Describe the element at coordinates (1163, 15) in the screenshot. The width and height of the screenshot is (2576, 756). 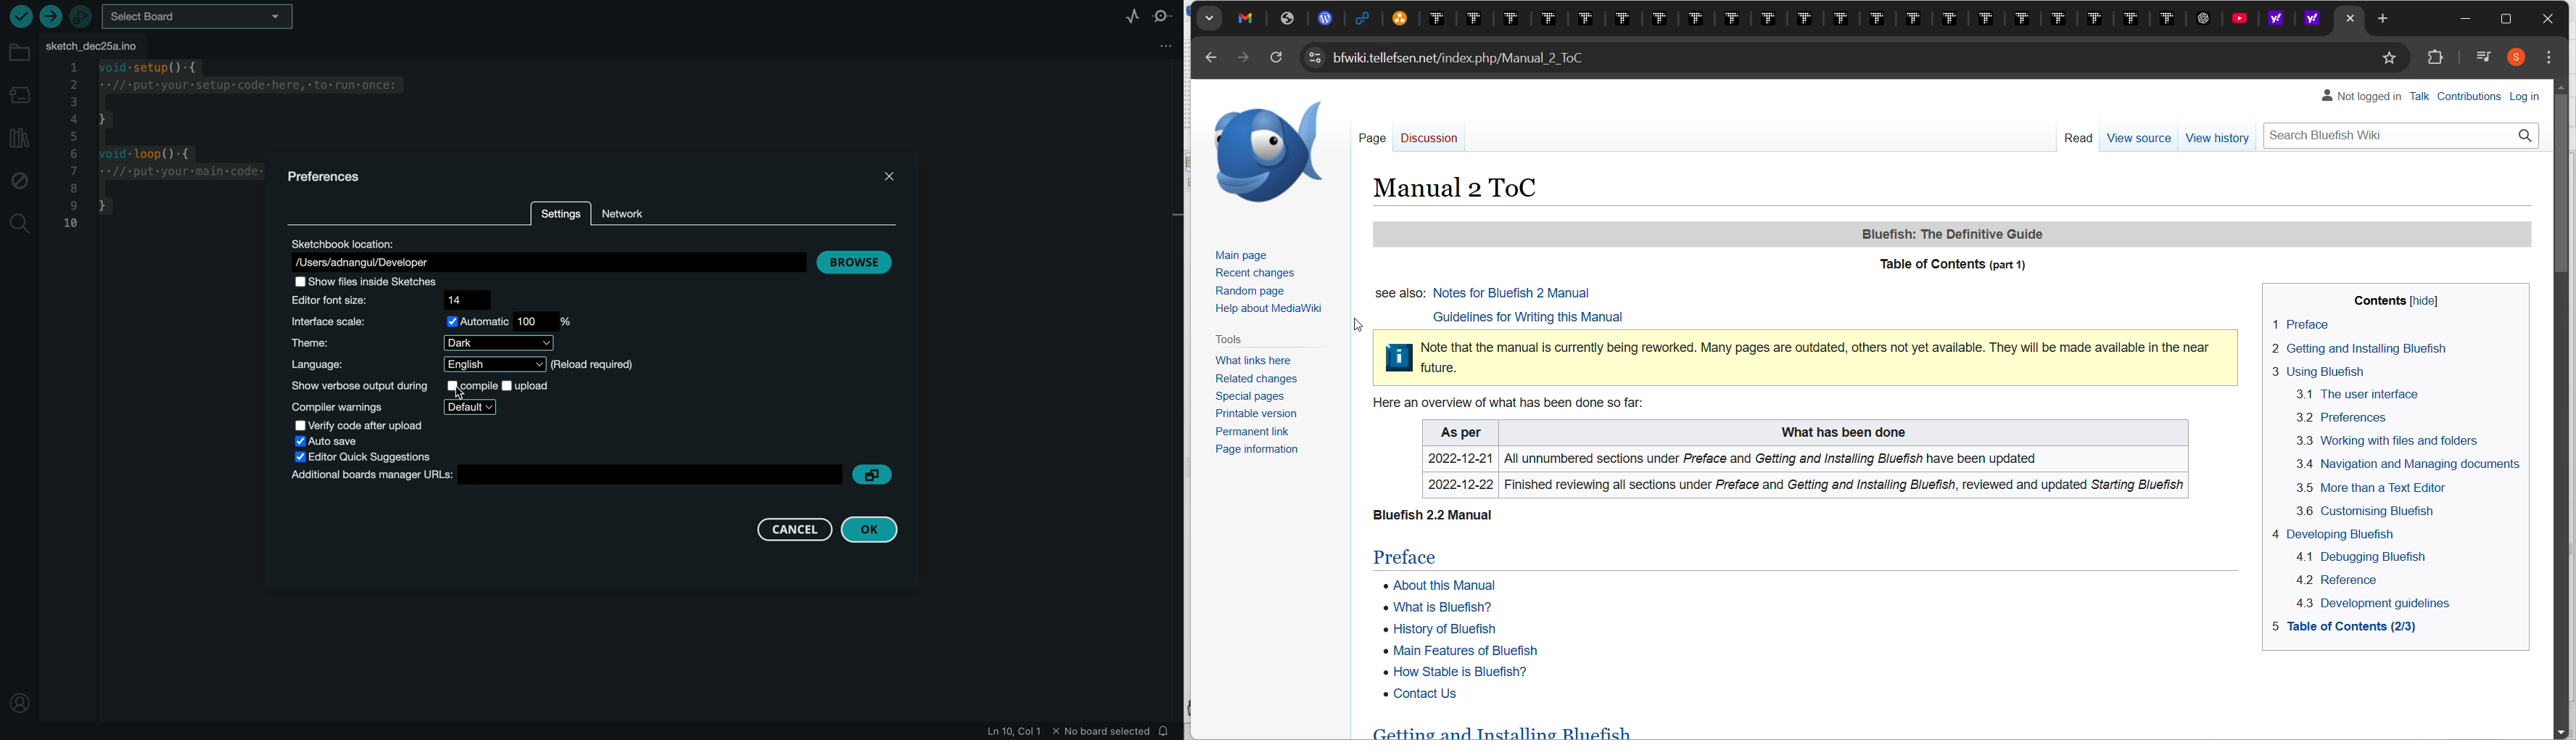
I see `serial  monitor` at that location.